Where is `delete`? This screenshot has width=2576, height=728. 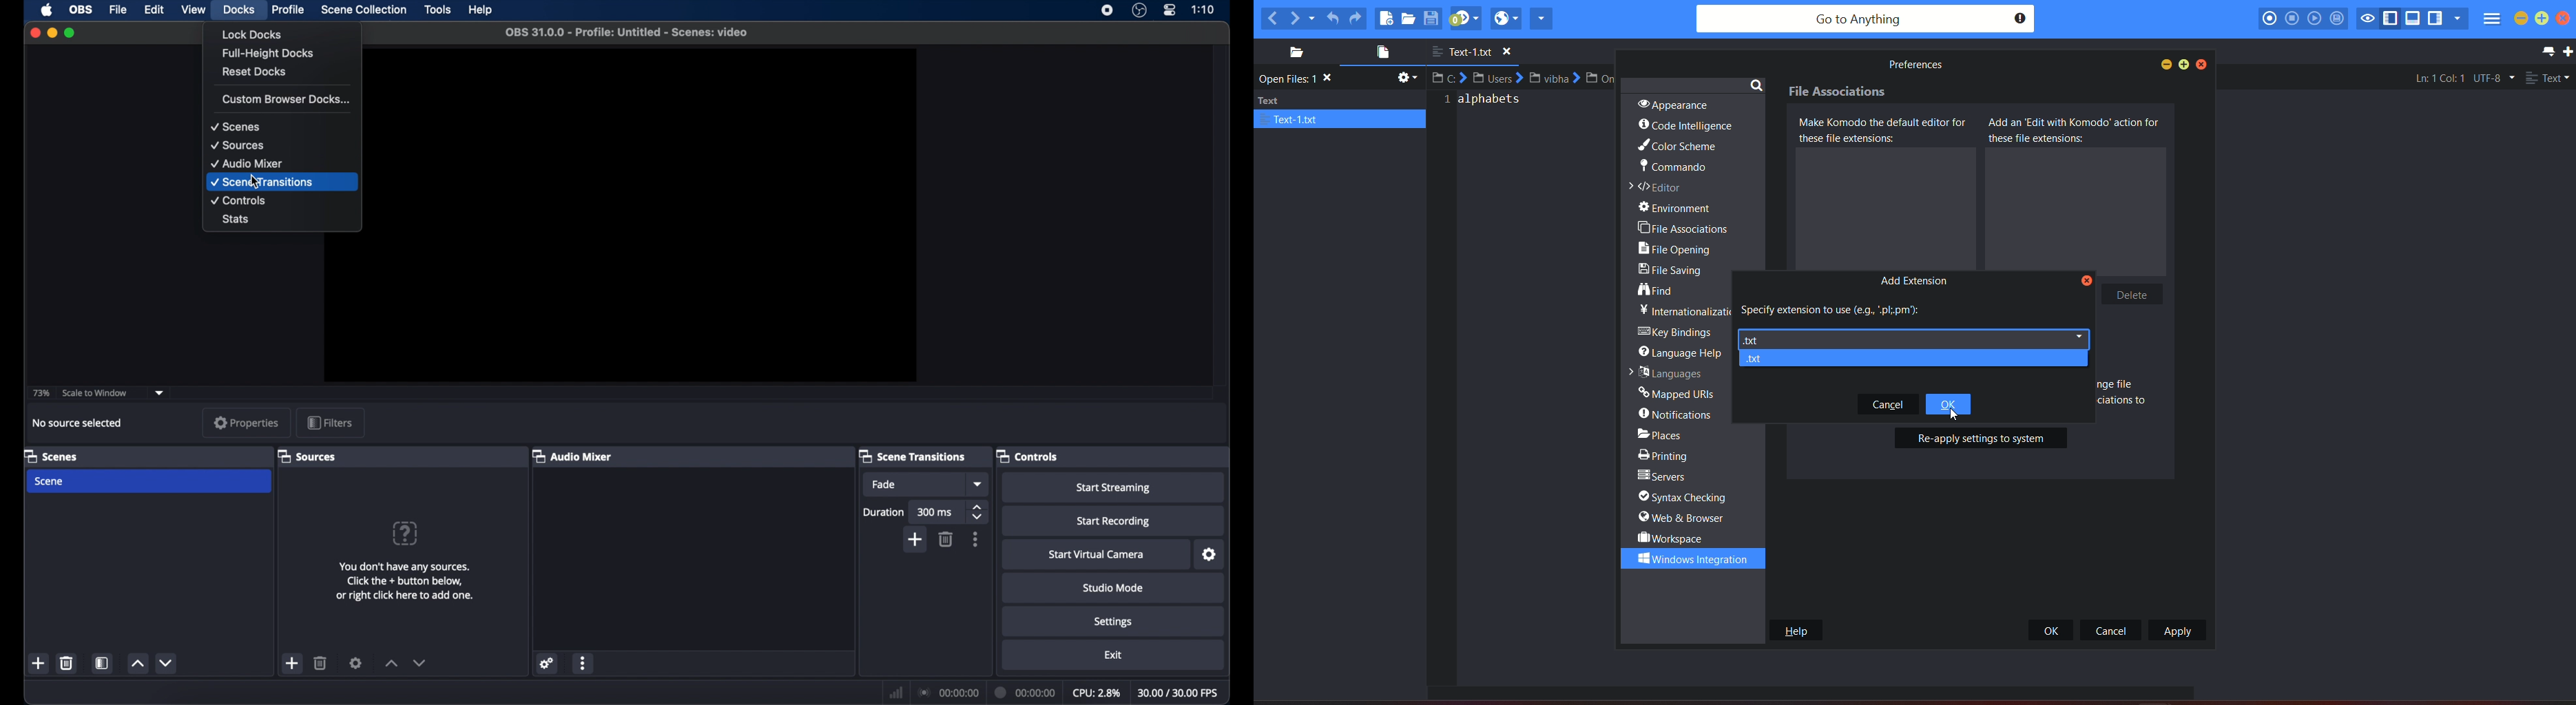
delete is located at coordinates (321, 663).